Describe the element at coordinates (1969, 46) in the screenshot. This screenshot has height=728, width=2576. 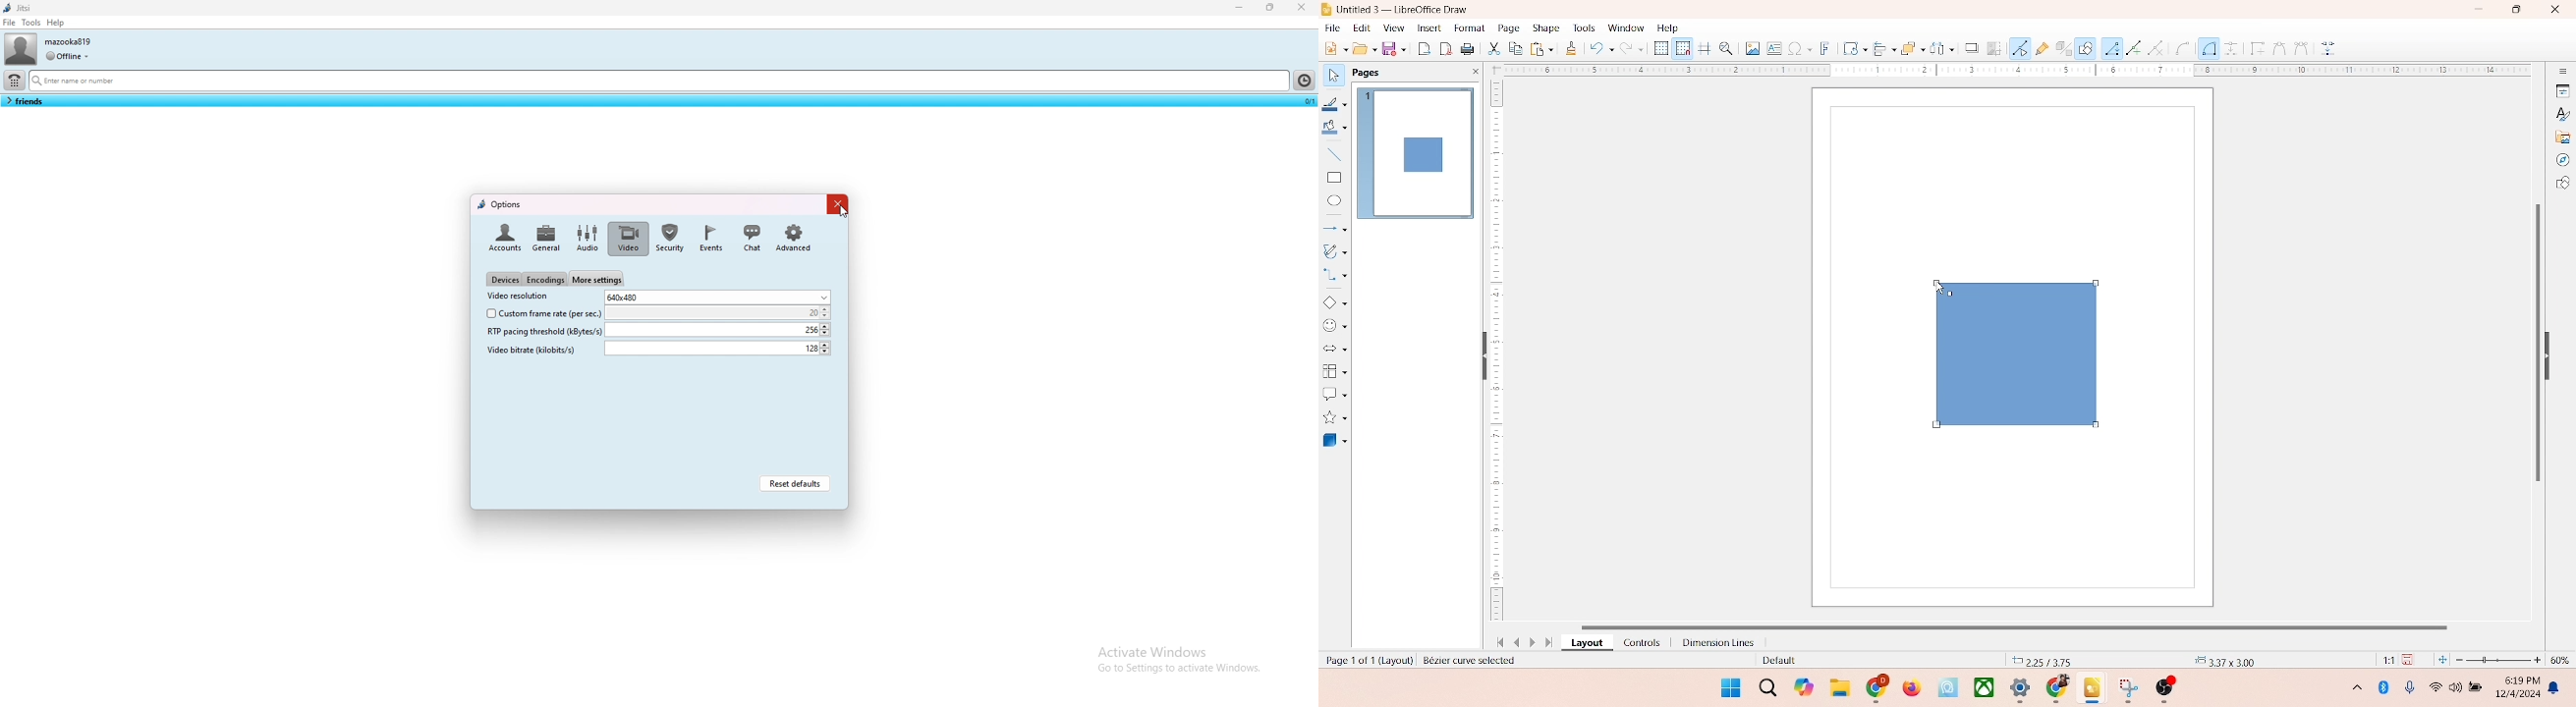
I see `shadow` at that location.